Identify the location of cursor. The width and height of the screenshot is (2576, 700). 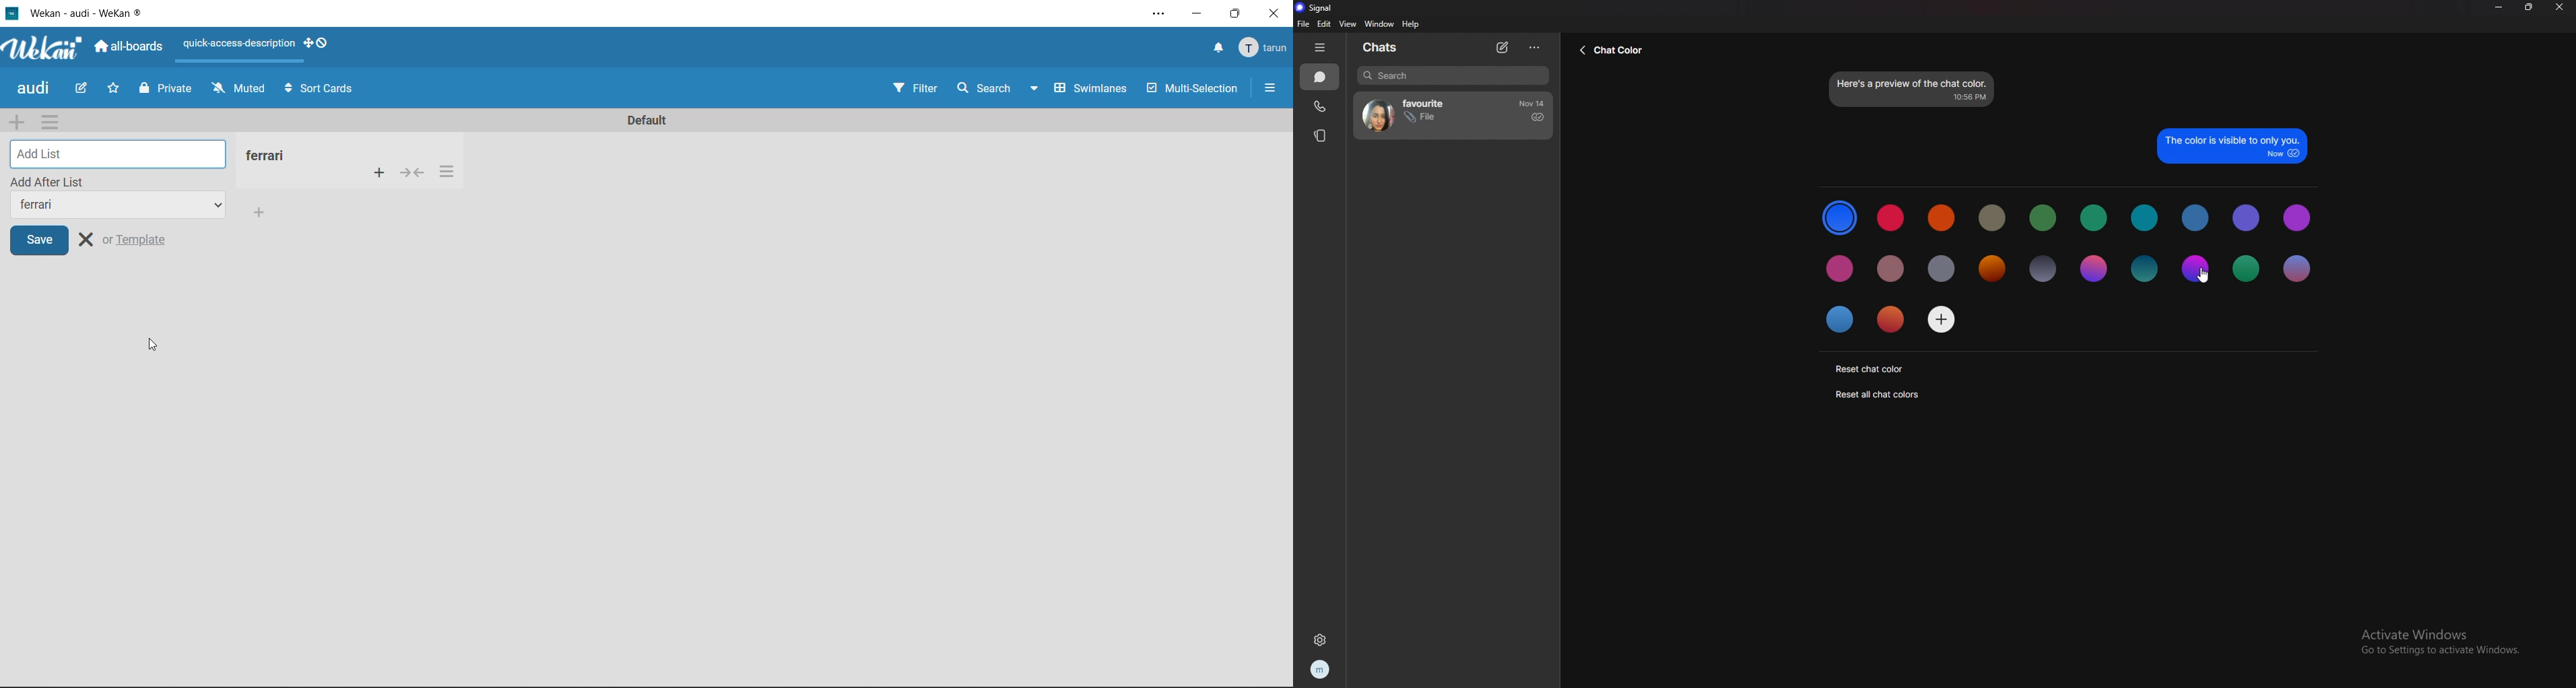
(152, 347).